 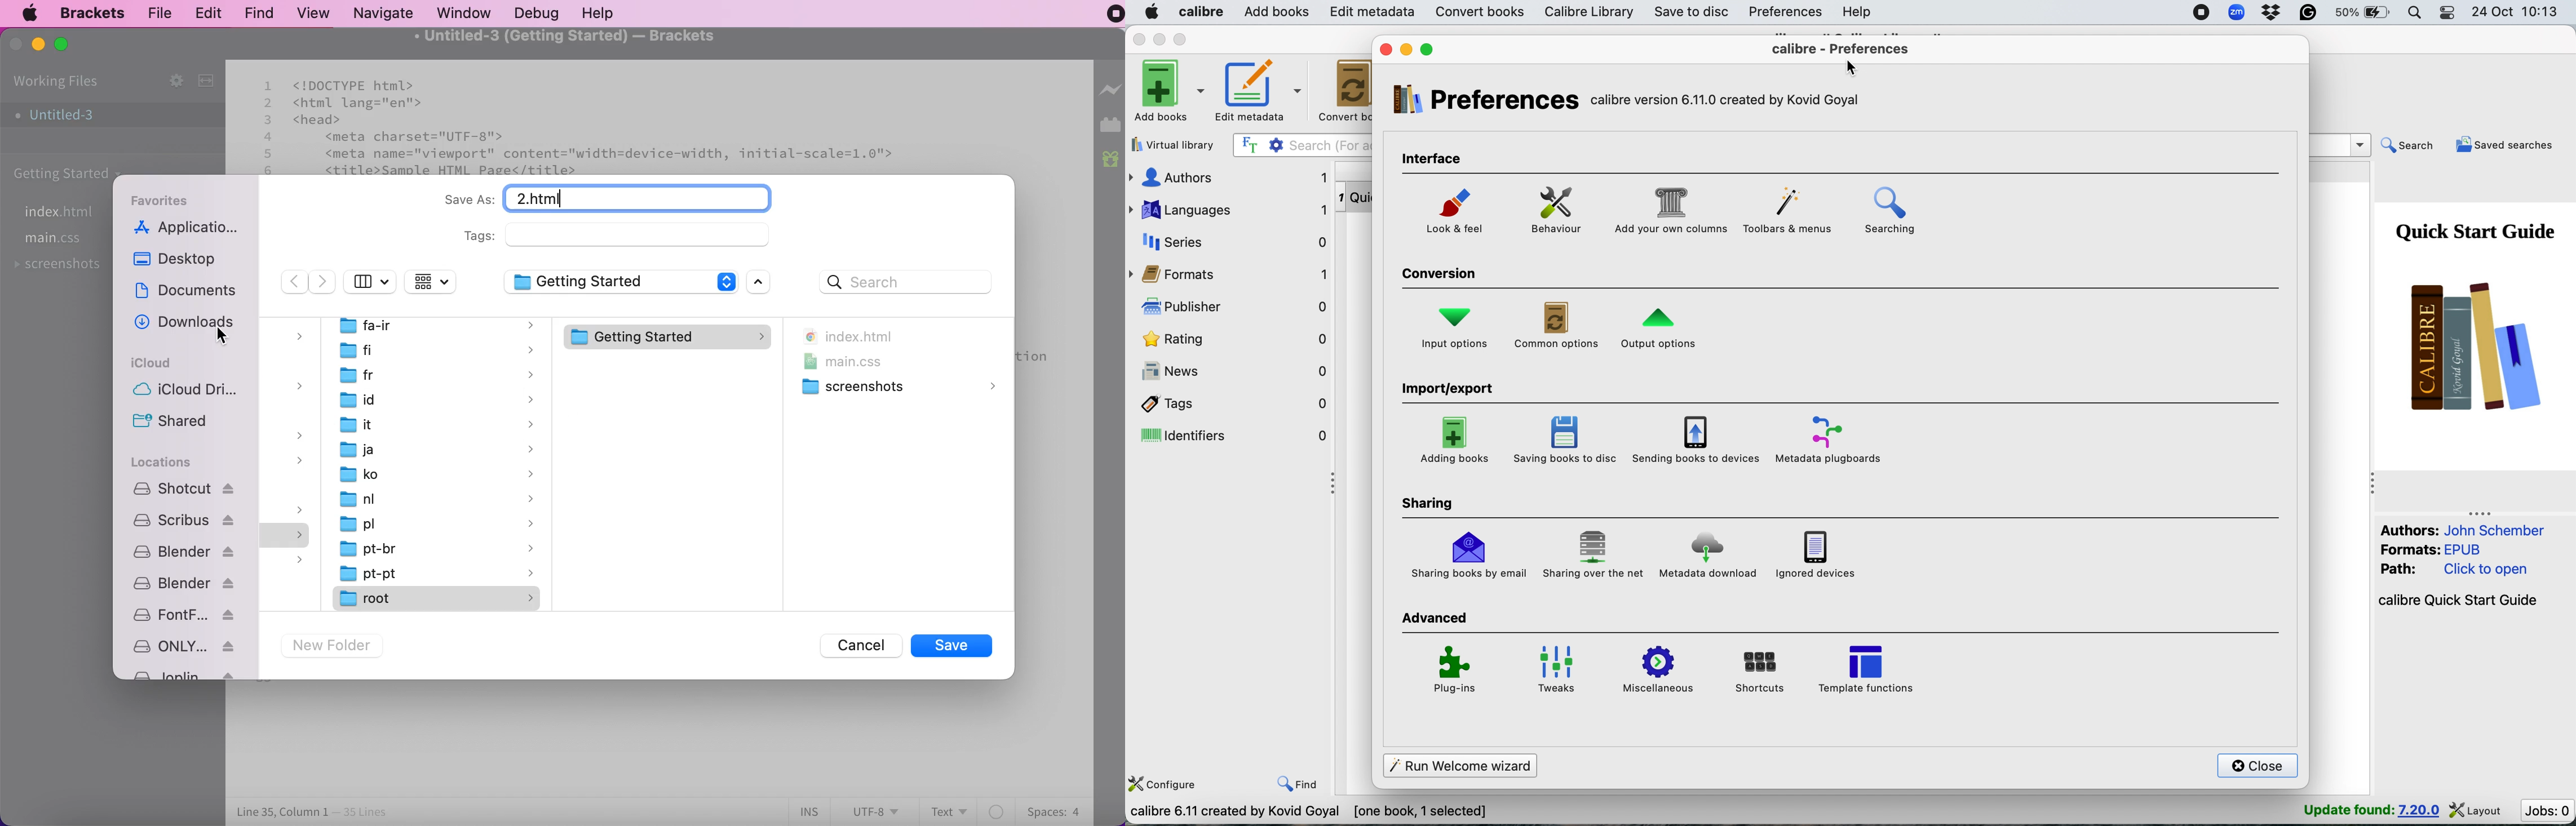 What do you see at coordinates (176, 421) in the screenshot?
I see `shared` at bounding box center [176, 421].